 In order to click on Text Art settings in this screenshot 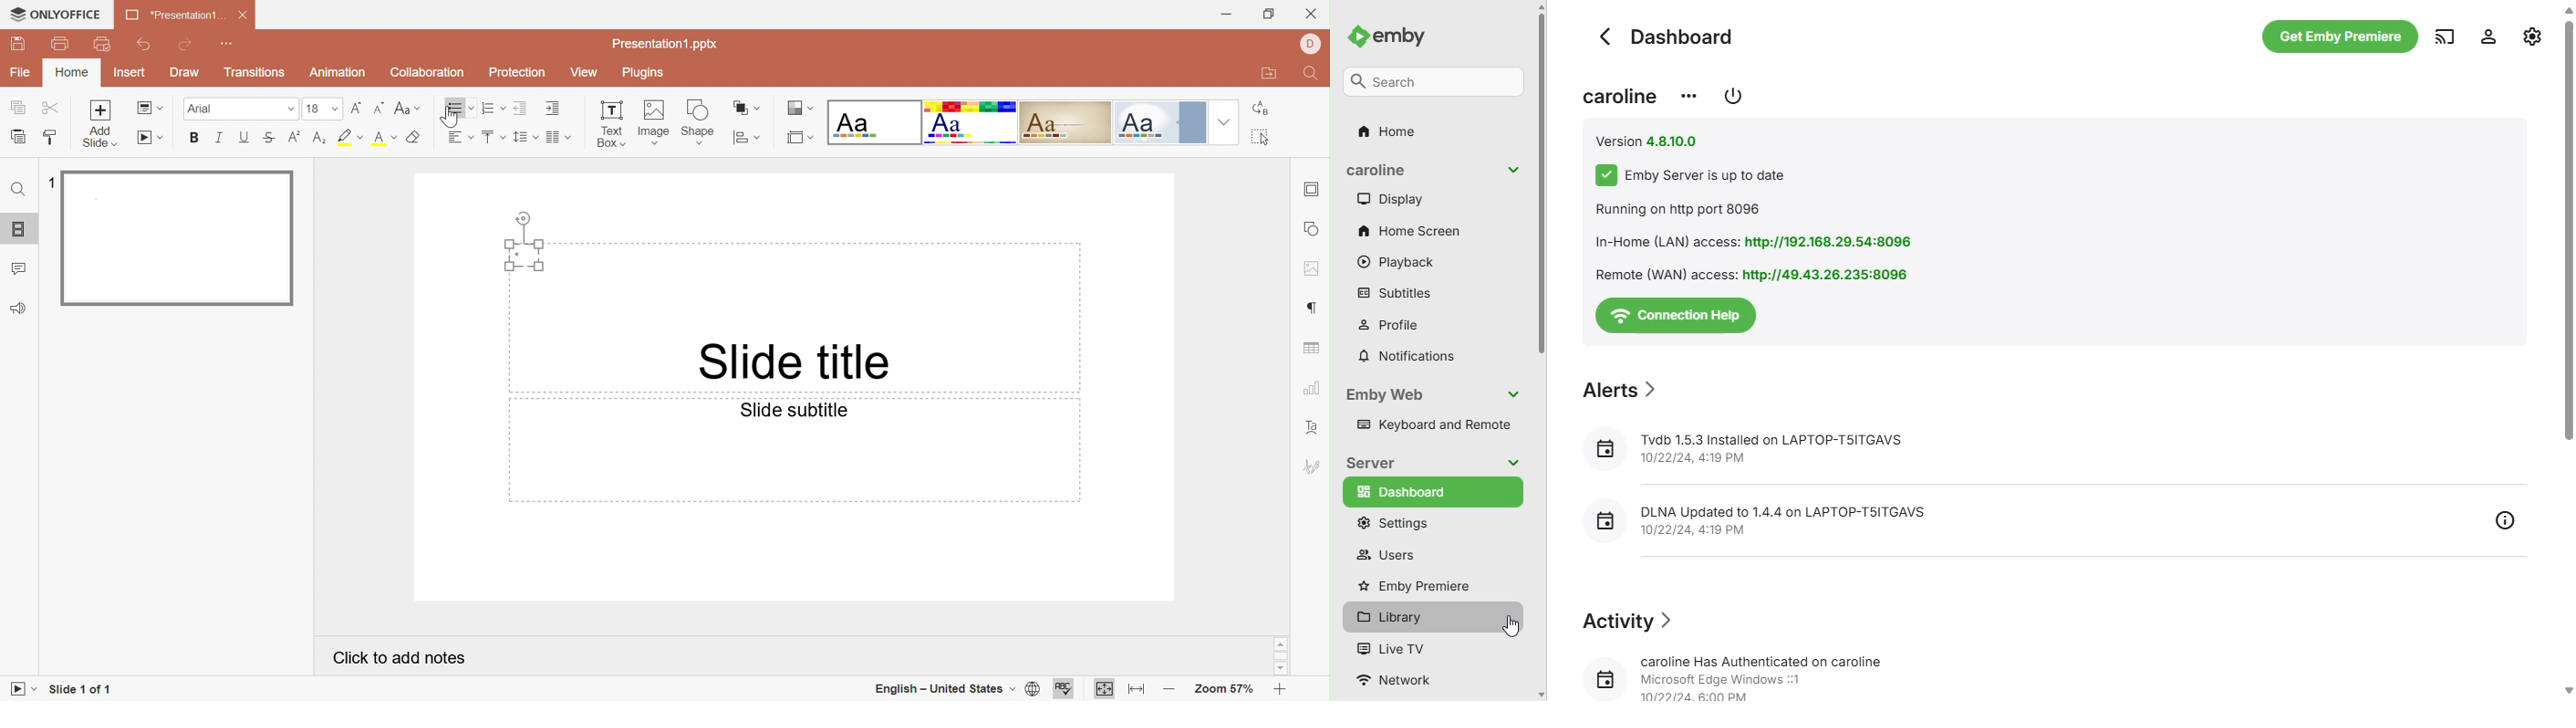, I will do `click(1315, 427)`.